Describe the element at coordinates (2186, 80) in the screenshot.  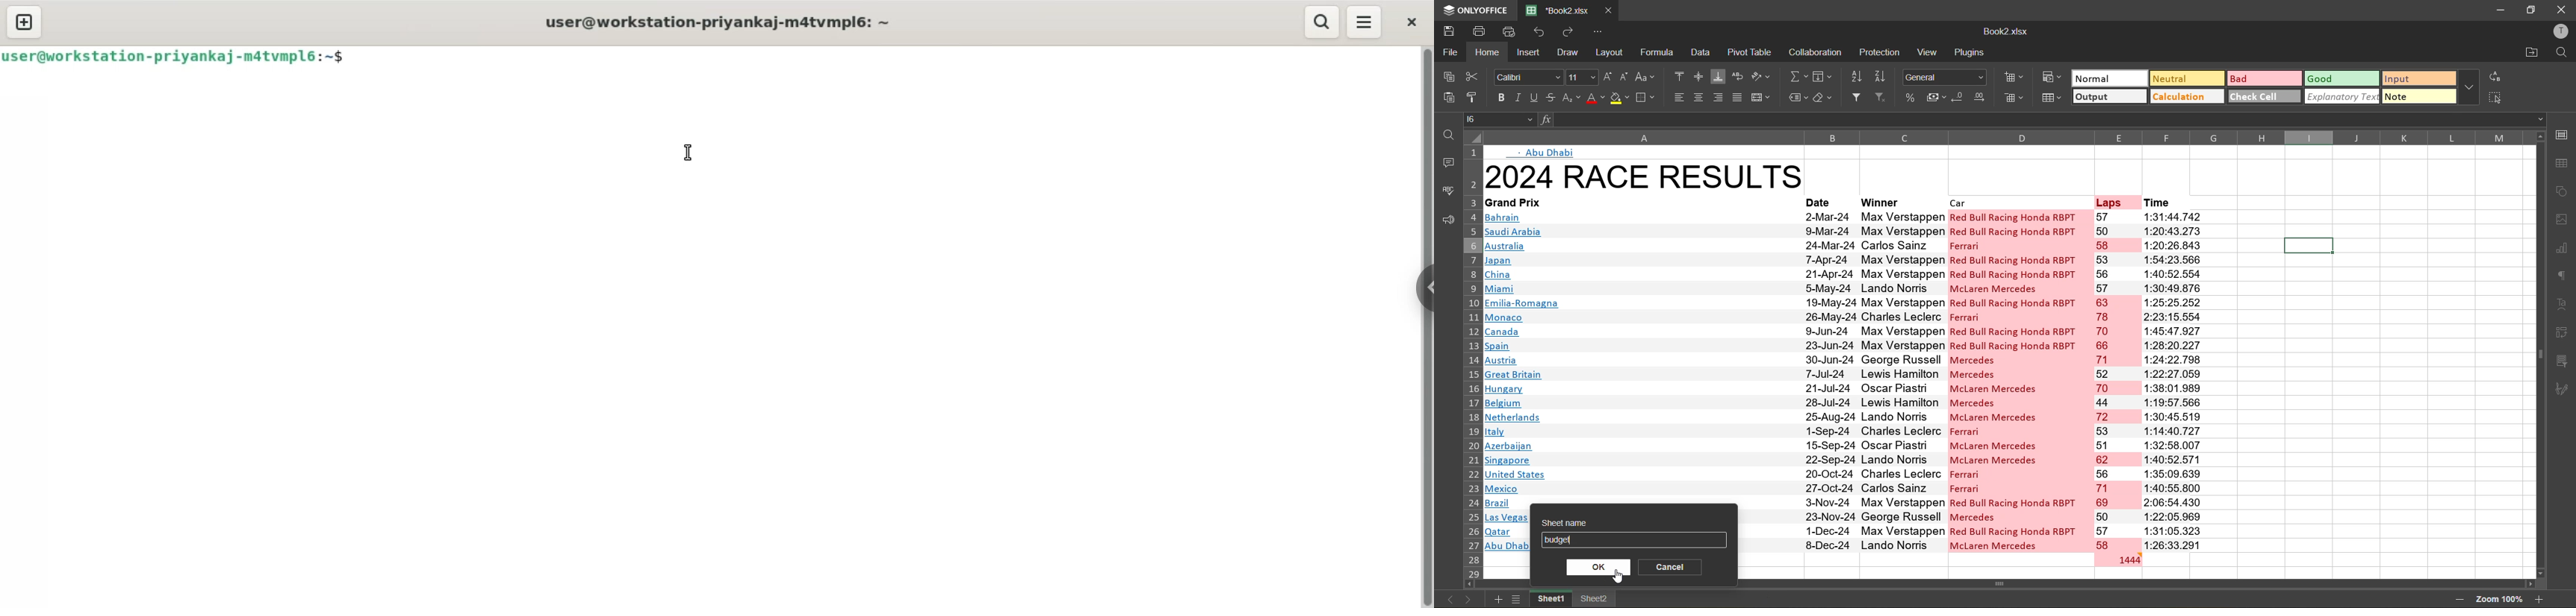
I see `neutral` at that location.